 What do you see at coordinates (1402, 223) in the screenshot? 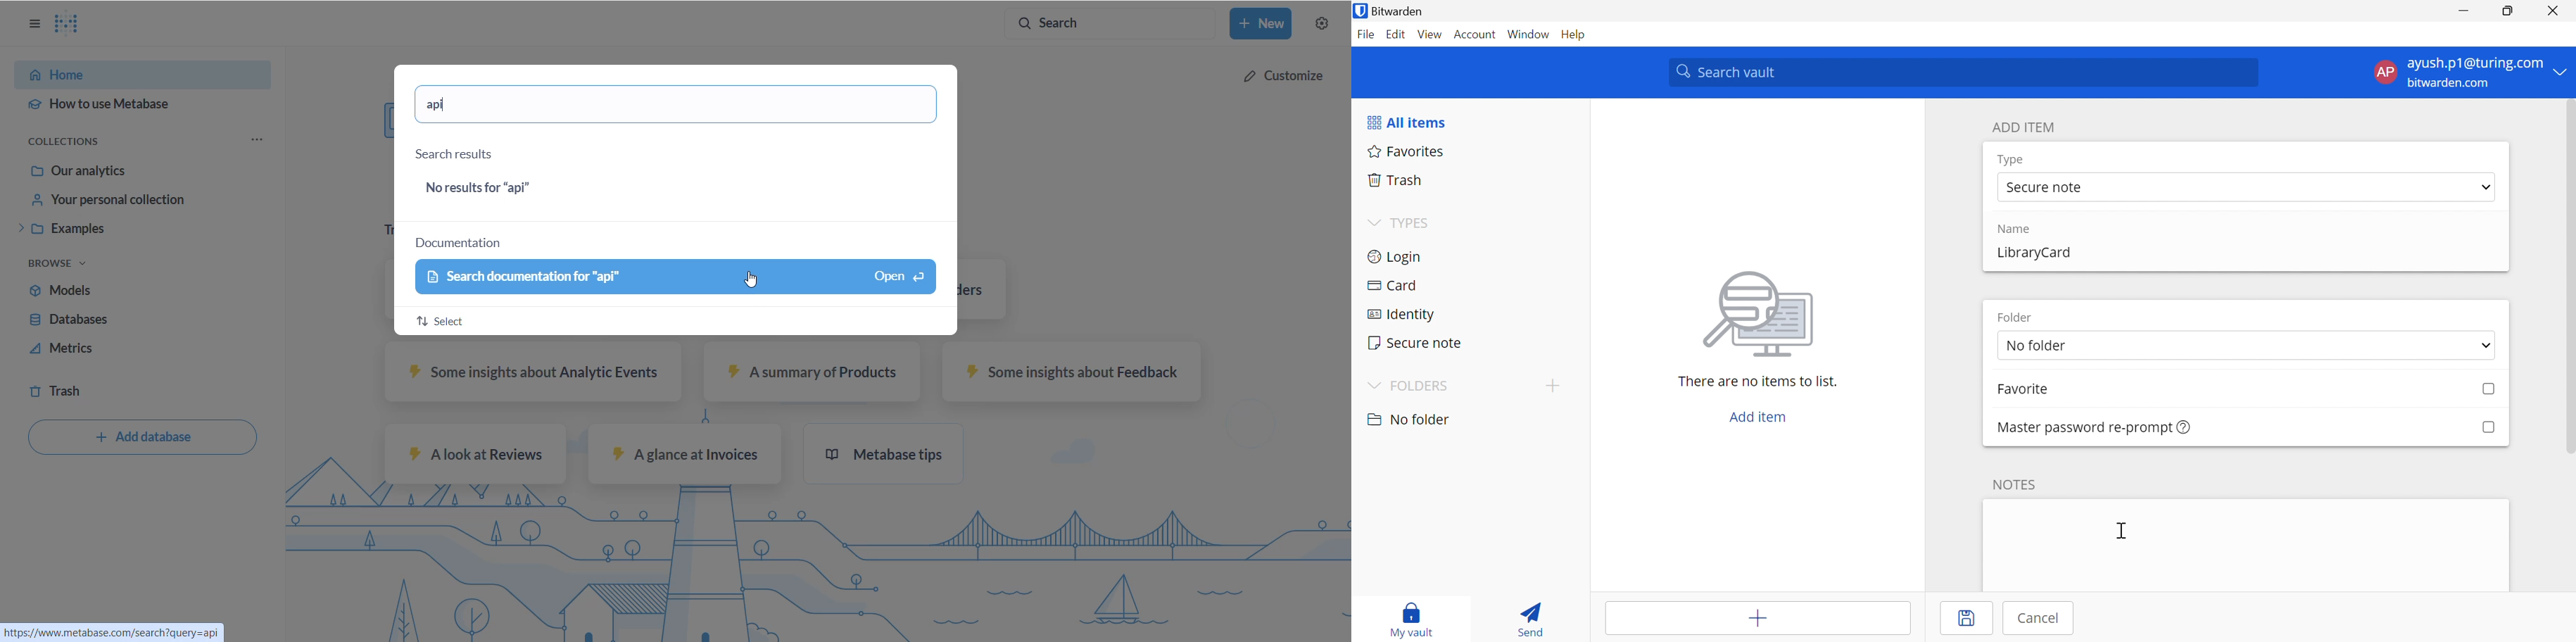
I see `TYPES` at bounding box center [1402, 223].